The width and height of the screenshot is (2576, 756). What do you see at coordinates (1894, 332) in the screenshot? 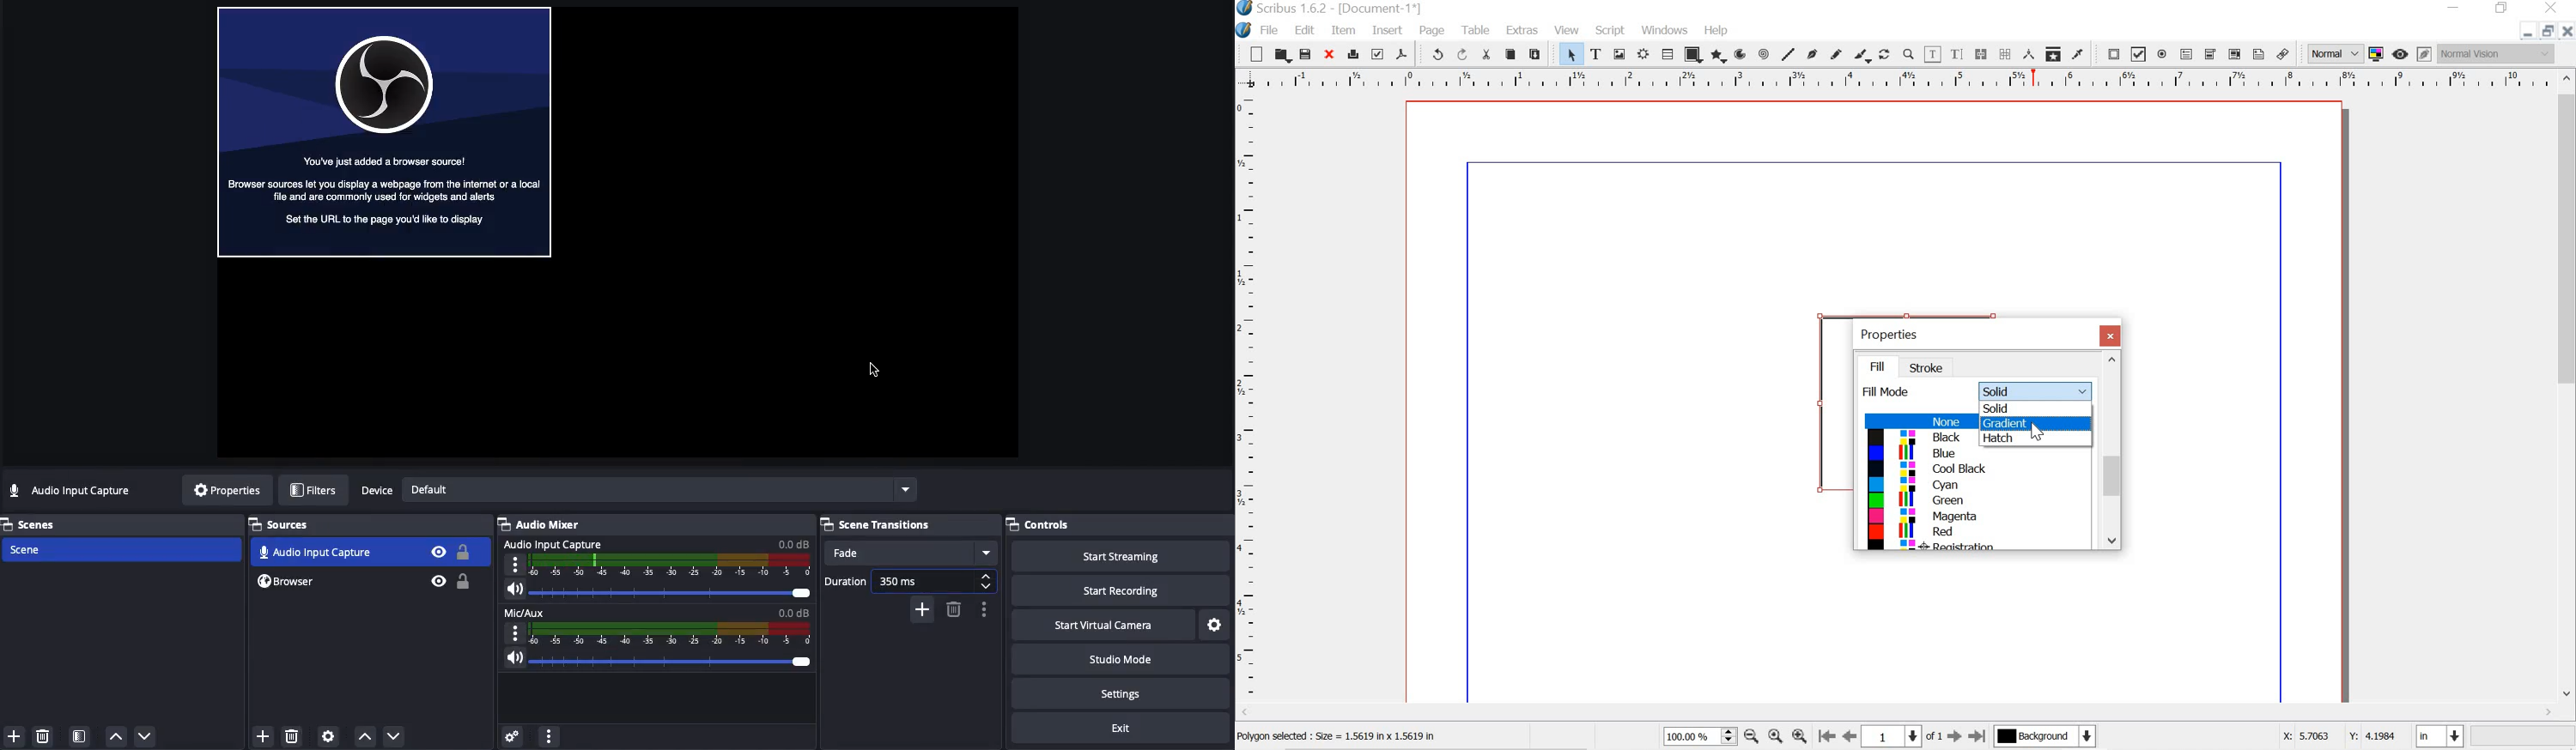
I see `properties` at bounding box center [1894, 332].